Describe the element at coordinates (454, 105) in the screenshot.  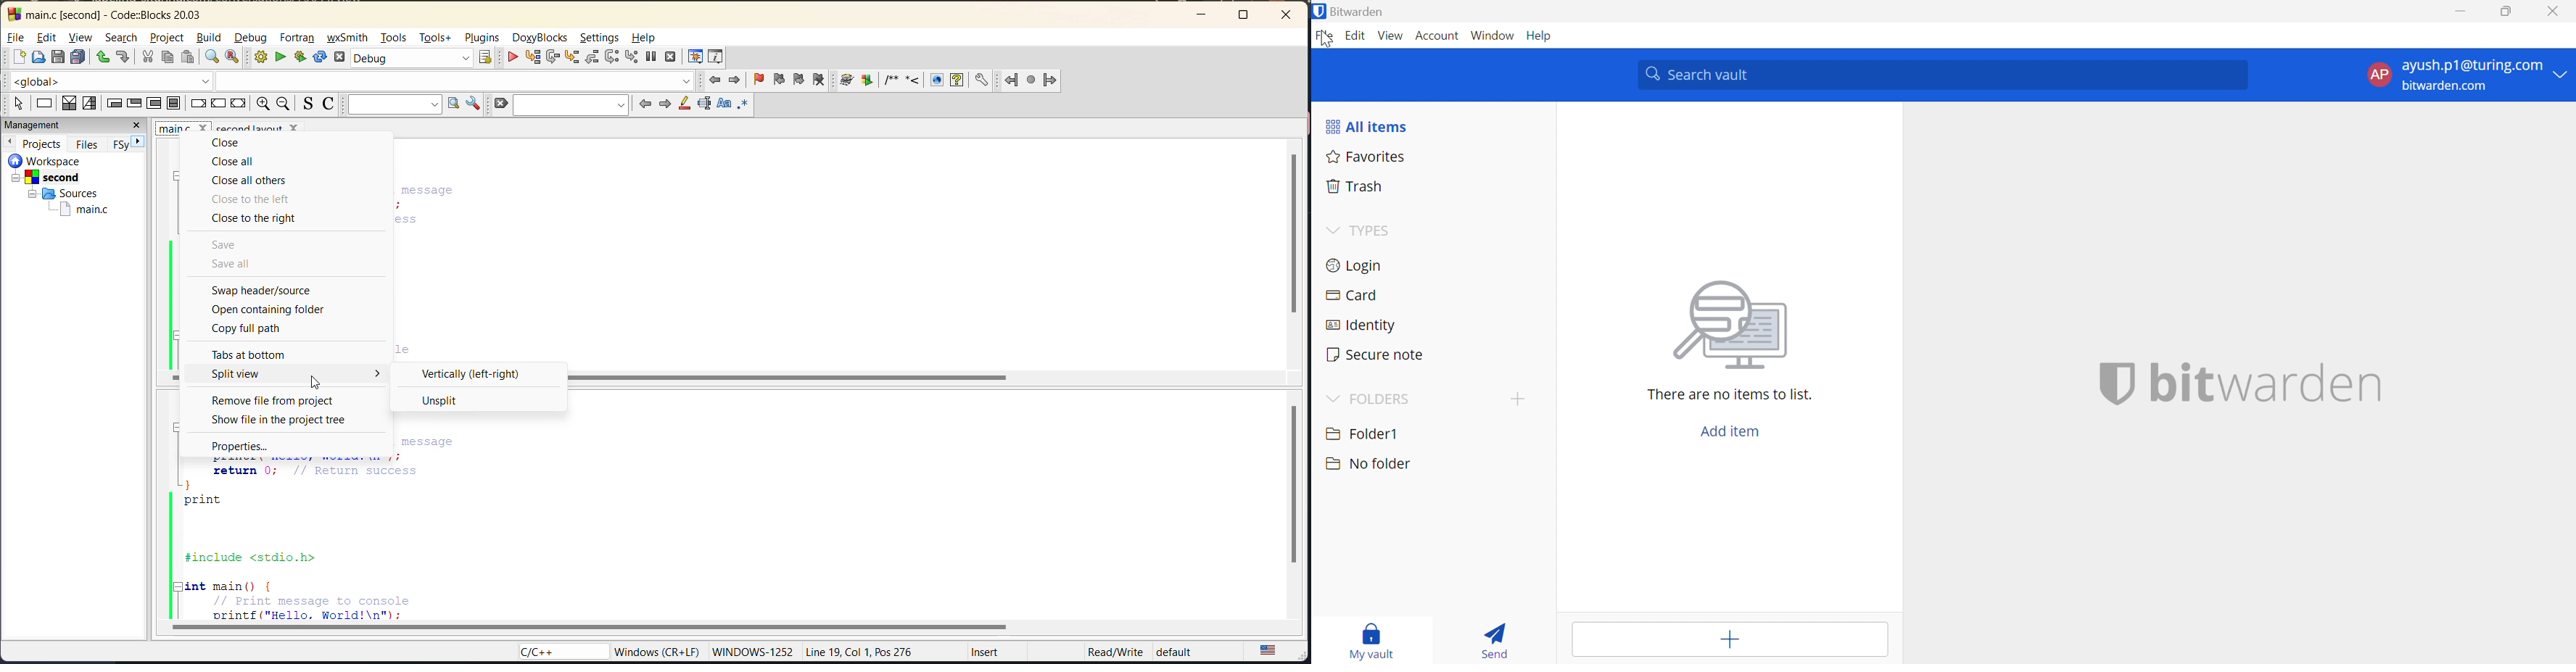
I see `run search` at that location.